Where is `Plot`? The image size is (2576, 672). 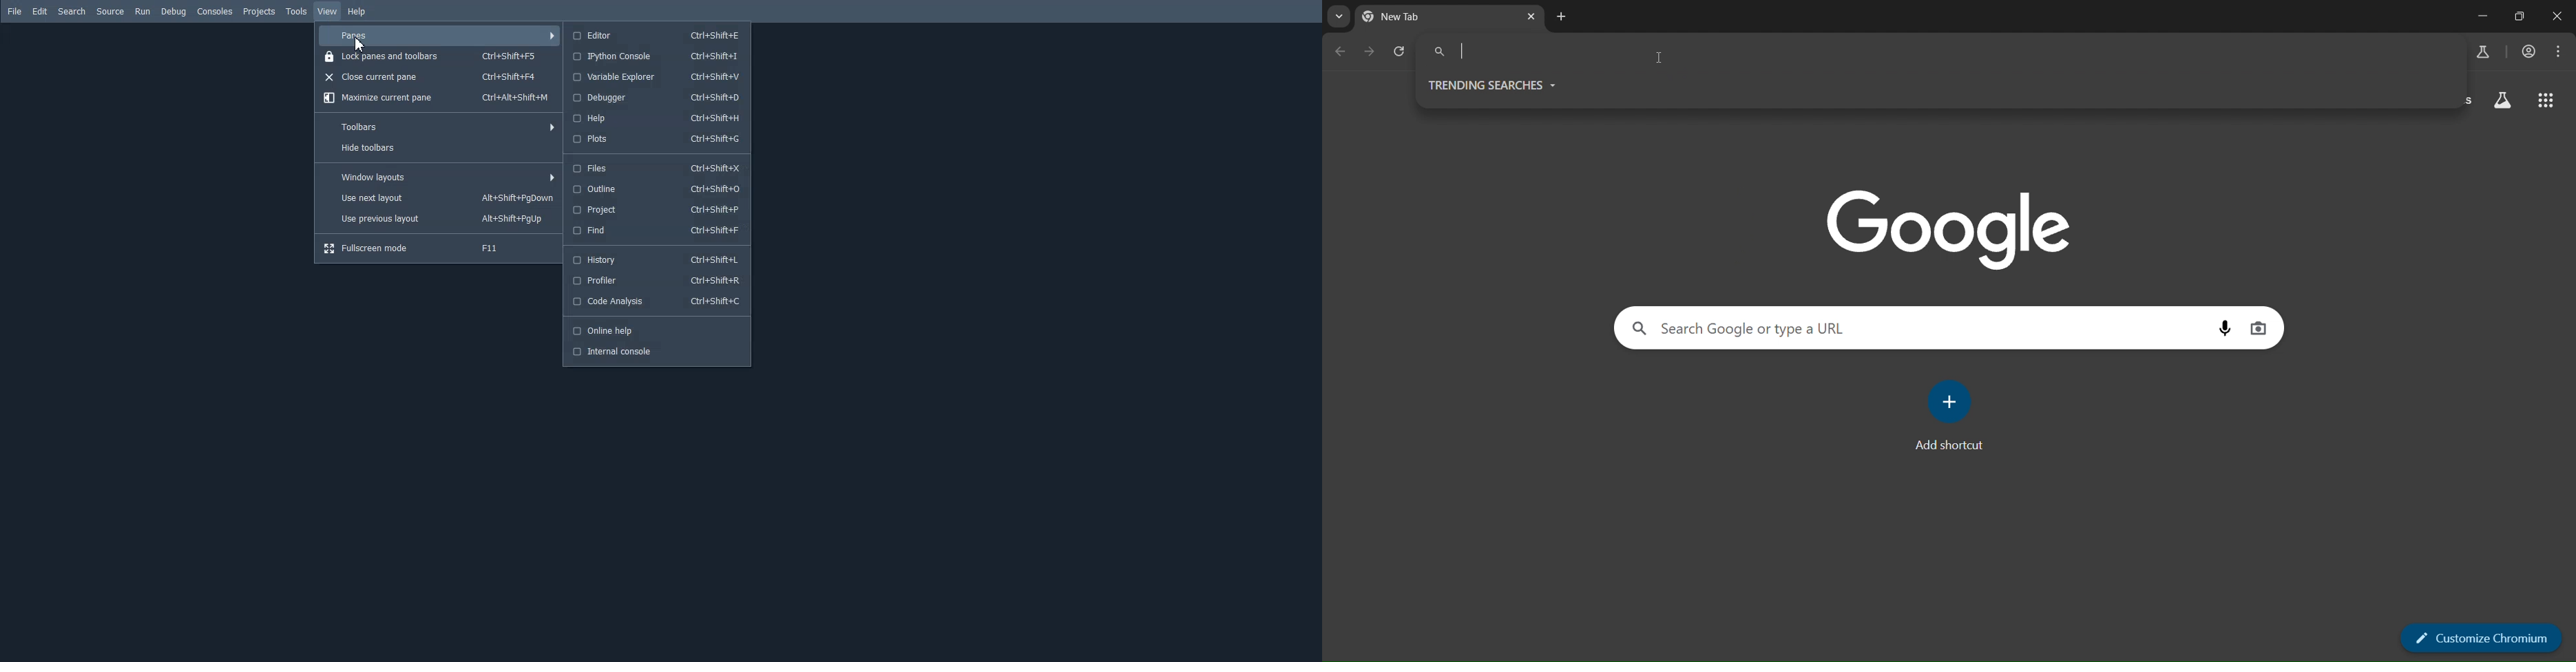
Plot is located at coordinates (655, 140).